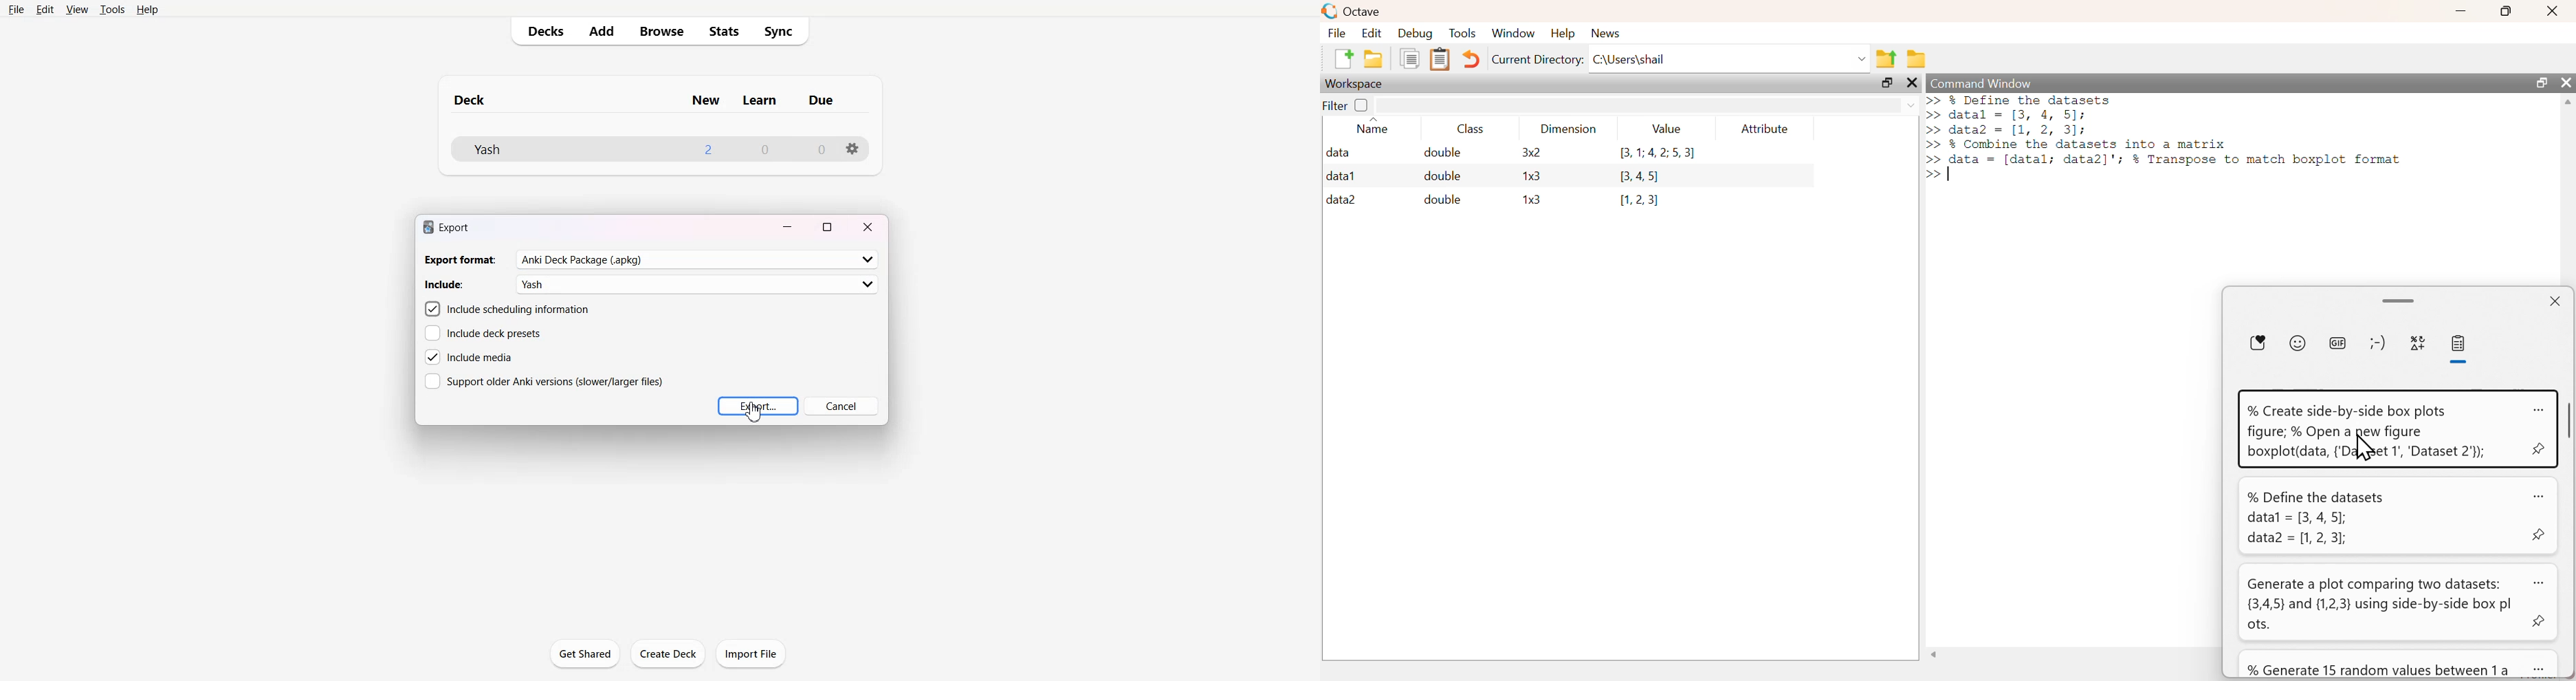 The height and width of the screenshot is (700, 2576). I want to click on double, so click(1444, 176).